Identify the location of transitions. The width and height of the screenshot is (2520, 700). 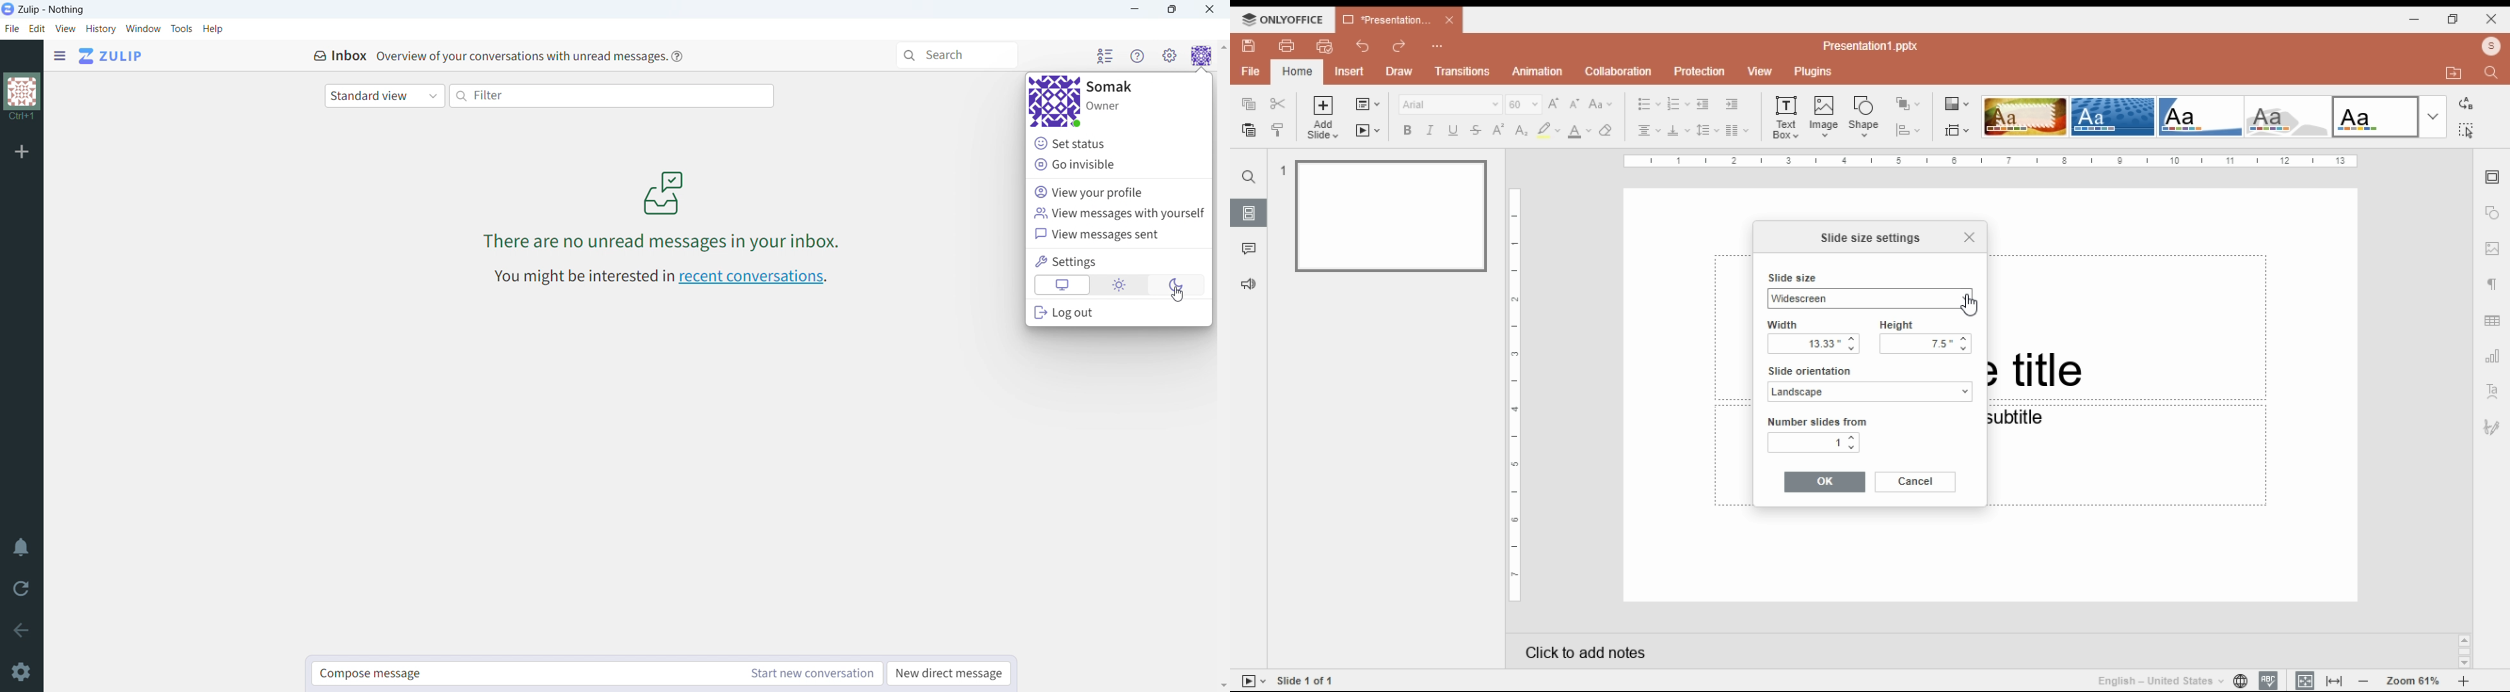
(1462, 71).